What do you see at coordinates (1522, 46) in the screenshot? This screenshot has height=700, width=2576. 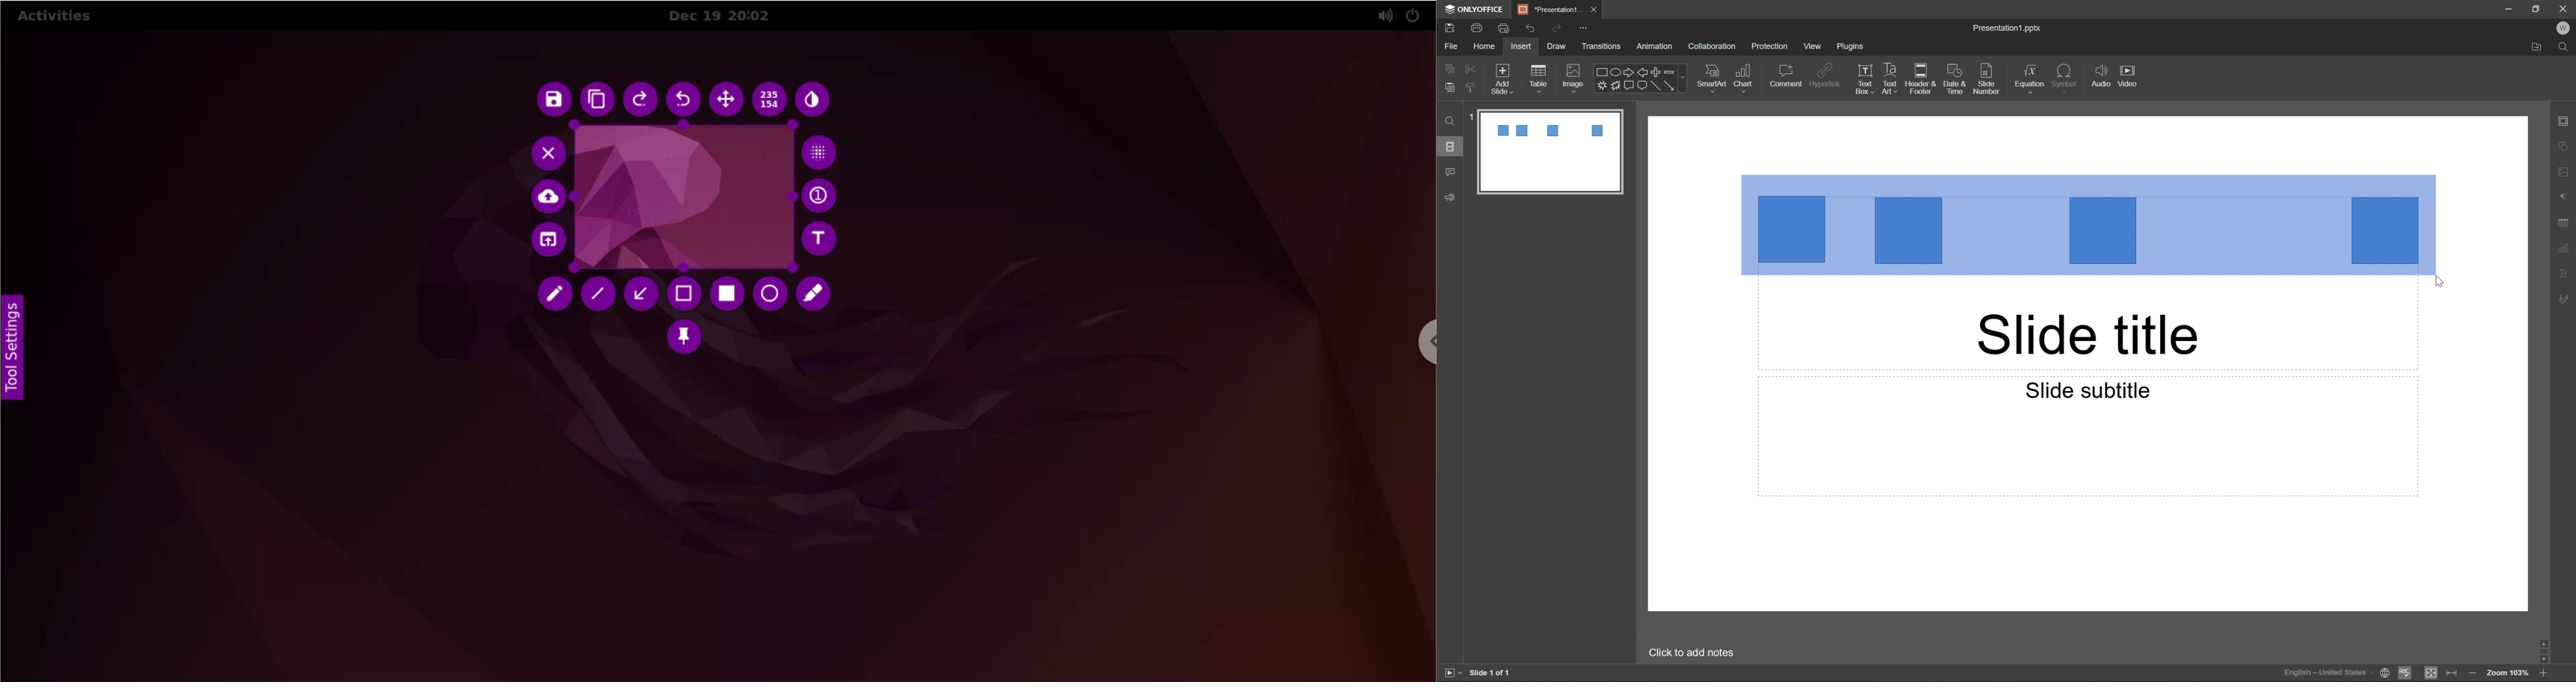 I see `insert` at bounding box center [1522, 46].